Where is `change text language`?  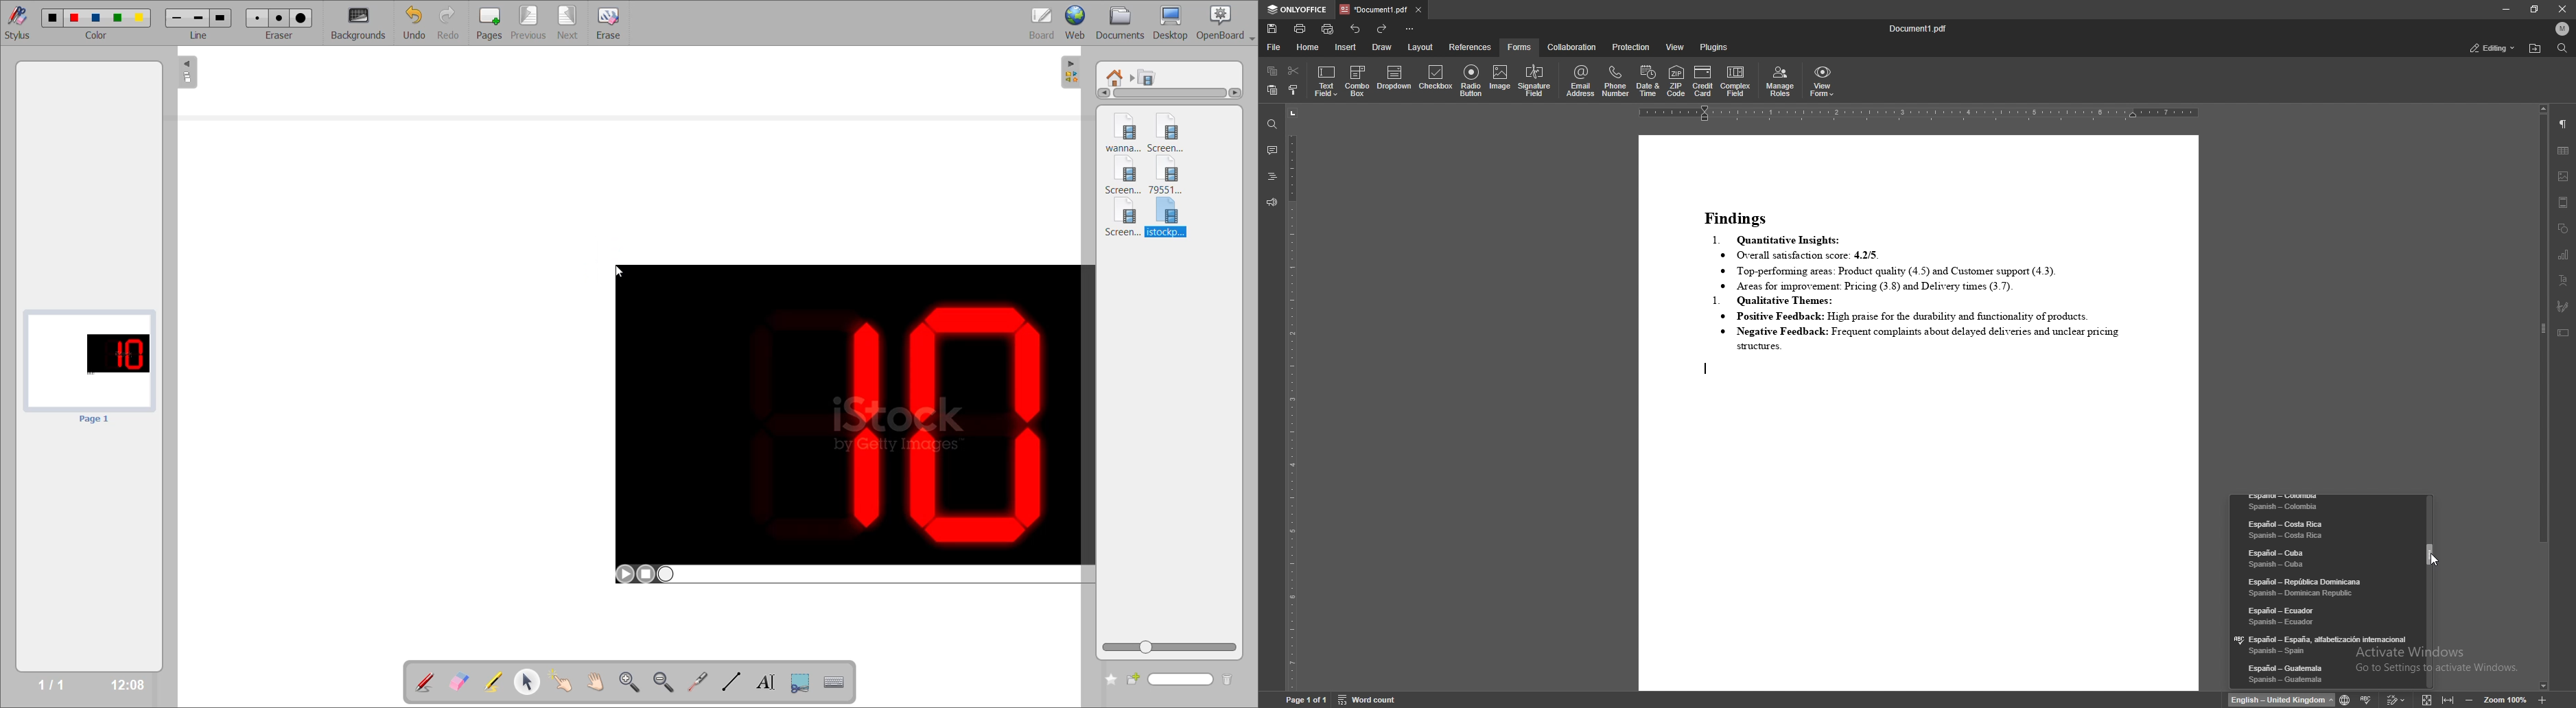
change text language is located at coordinates (2281, 700).